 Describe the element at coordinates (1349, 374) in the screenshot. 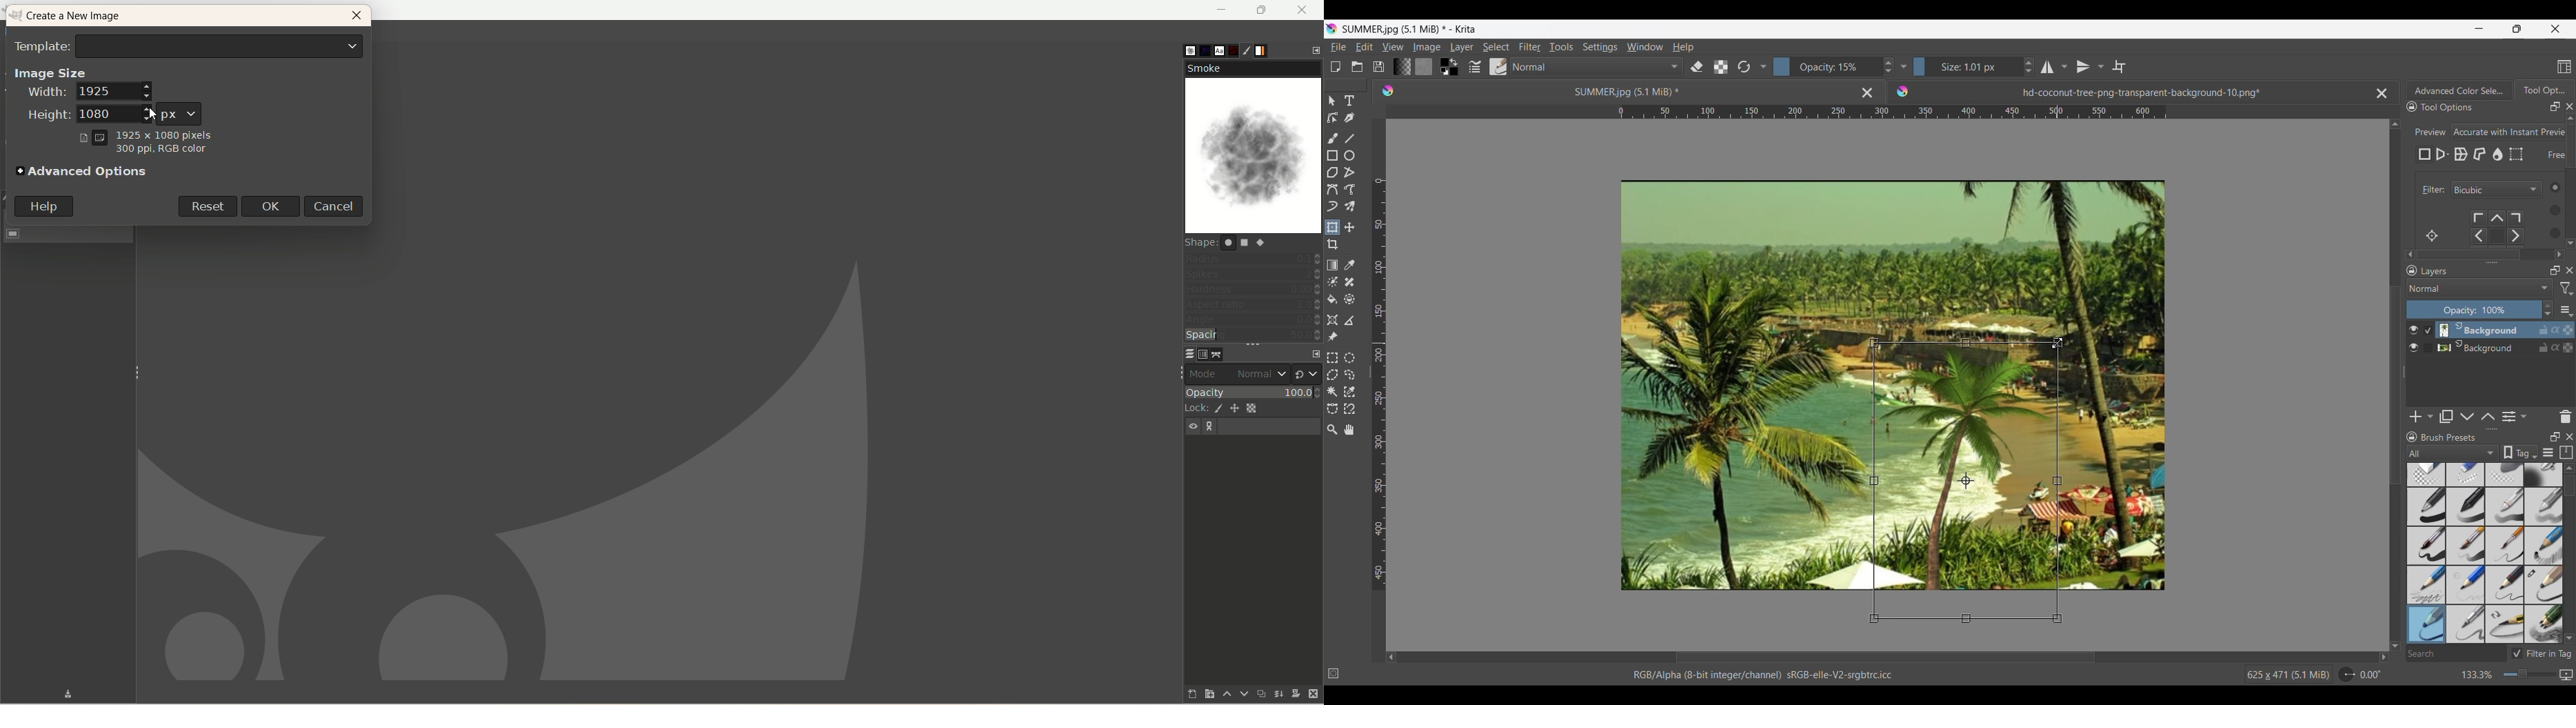

I see `Freehand selection tool` at that location.